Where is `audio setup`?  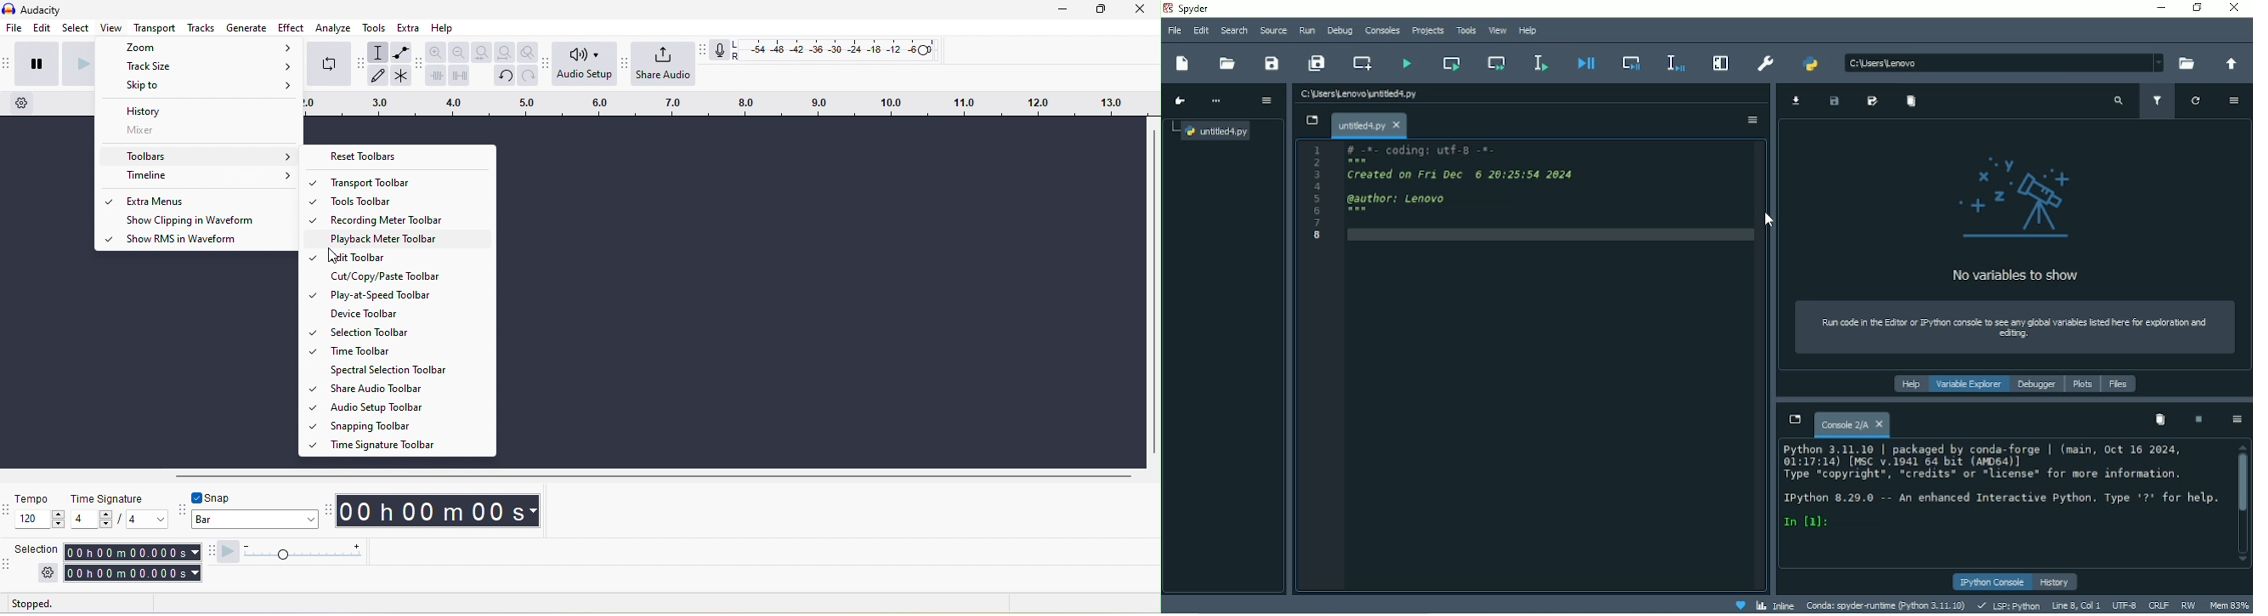
audio setup is located at coordinates (585, 63).